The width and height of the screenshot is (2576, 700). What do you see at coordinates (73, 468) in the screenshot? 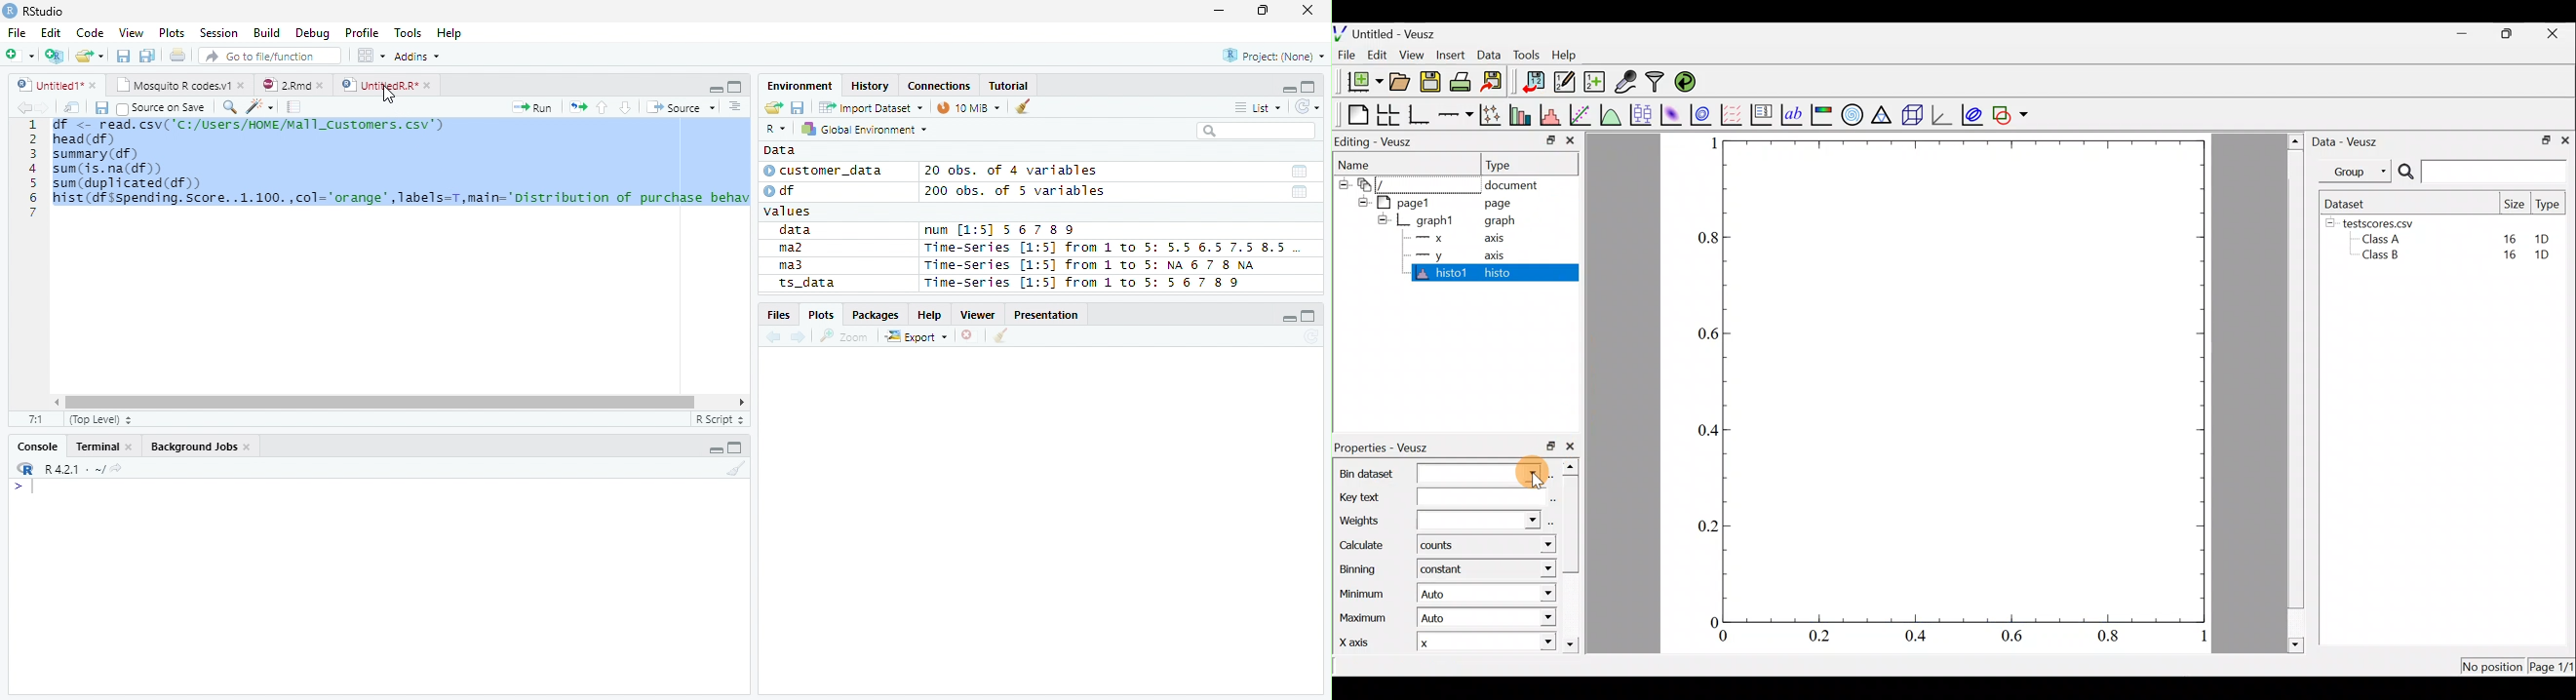
I see `R 4.2.1 ~/` at bounding box center [73, 468].